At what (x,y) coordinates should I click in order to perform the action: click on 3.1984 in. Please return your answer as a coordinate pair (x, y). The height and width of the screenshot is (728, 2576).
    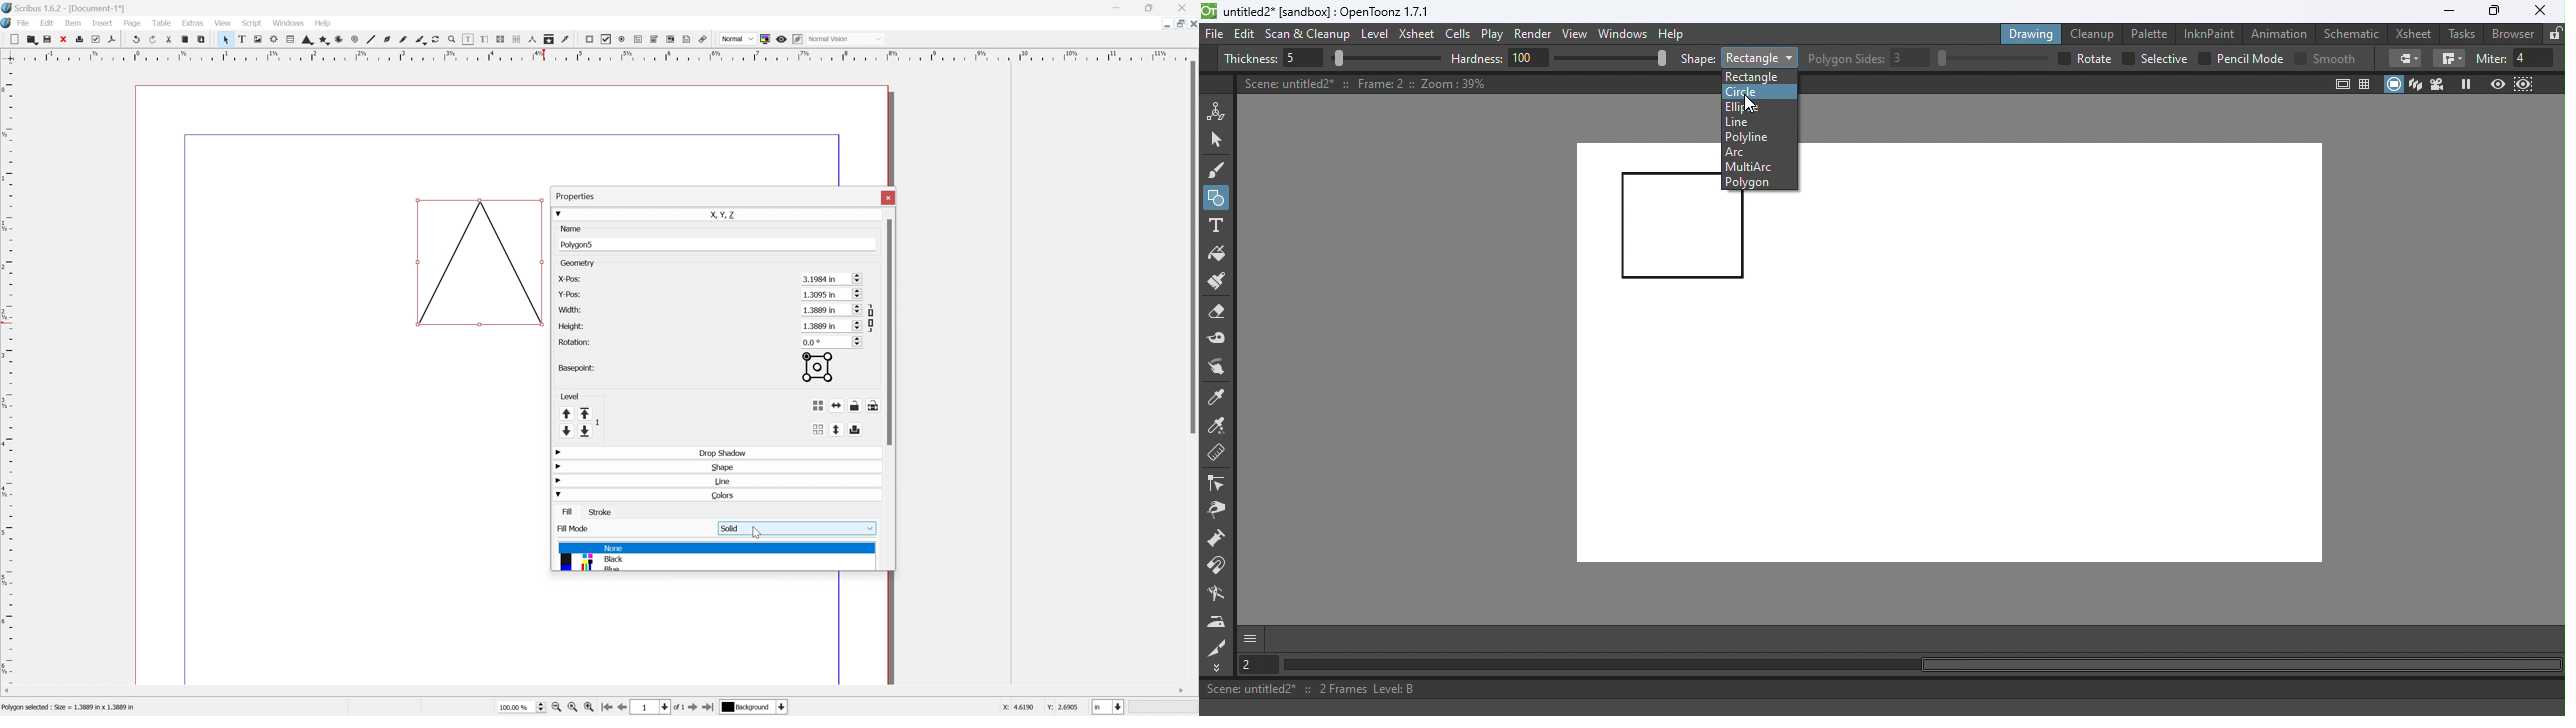
    Looking at the image, I should click on (832, 279).